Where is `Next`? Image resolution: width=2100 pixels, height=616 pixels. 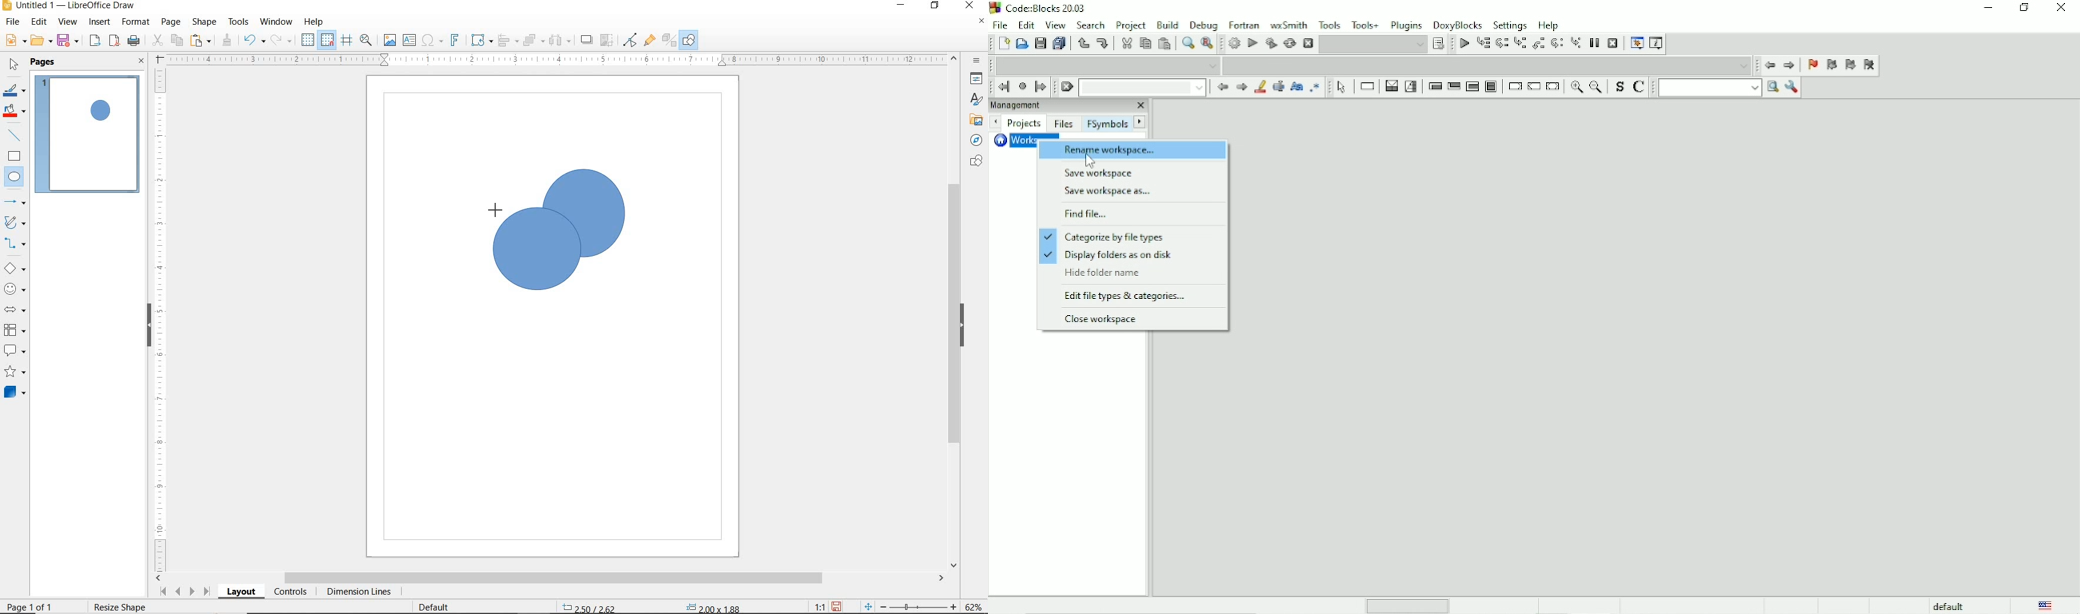
Next is located at coordinates (1140, 122).